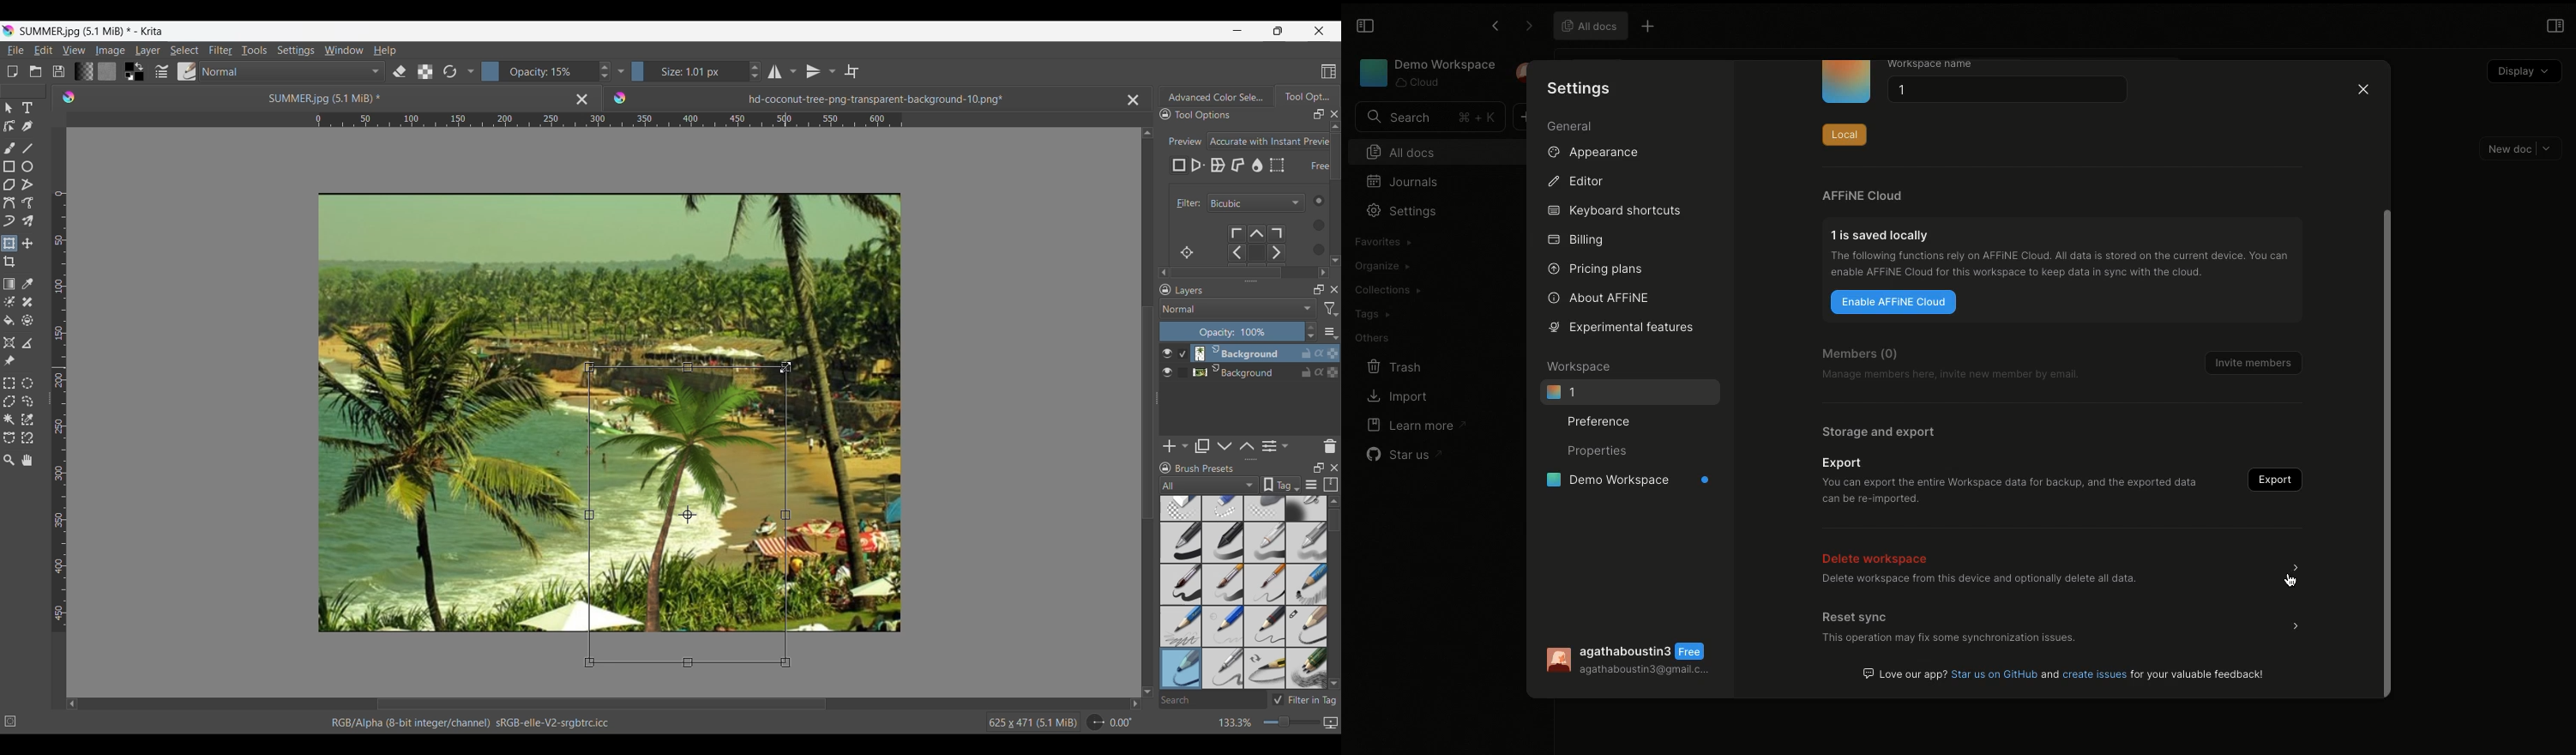  Describe the element at coordinates (1338, 191) in the screenshot. I see `Vertical slide bar of Tool Options panel` at that location.